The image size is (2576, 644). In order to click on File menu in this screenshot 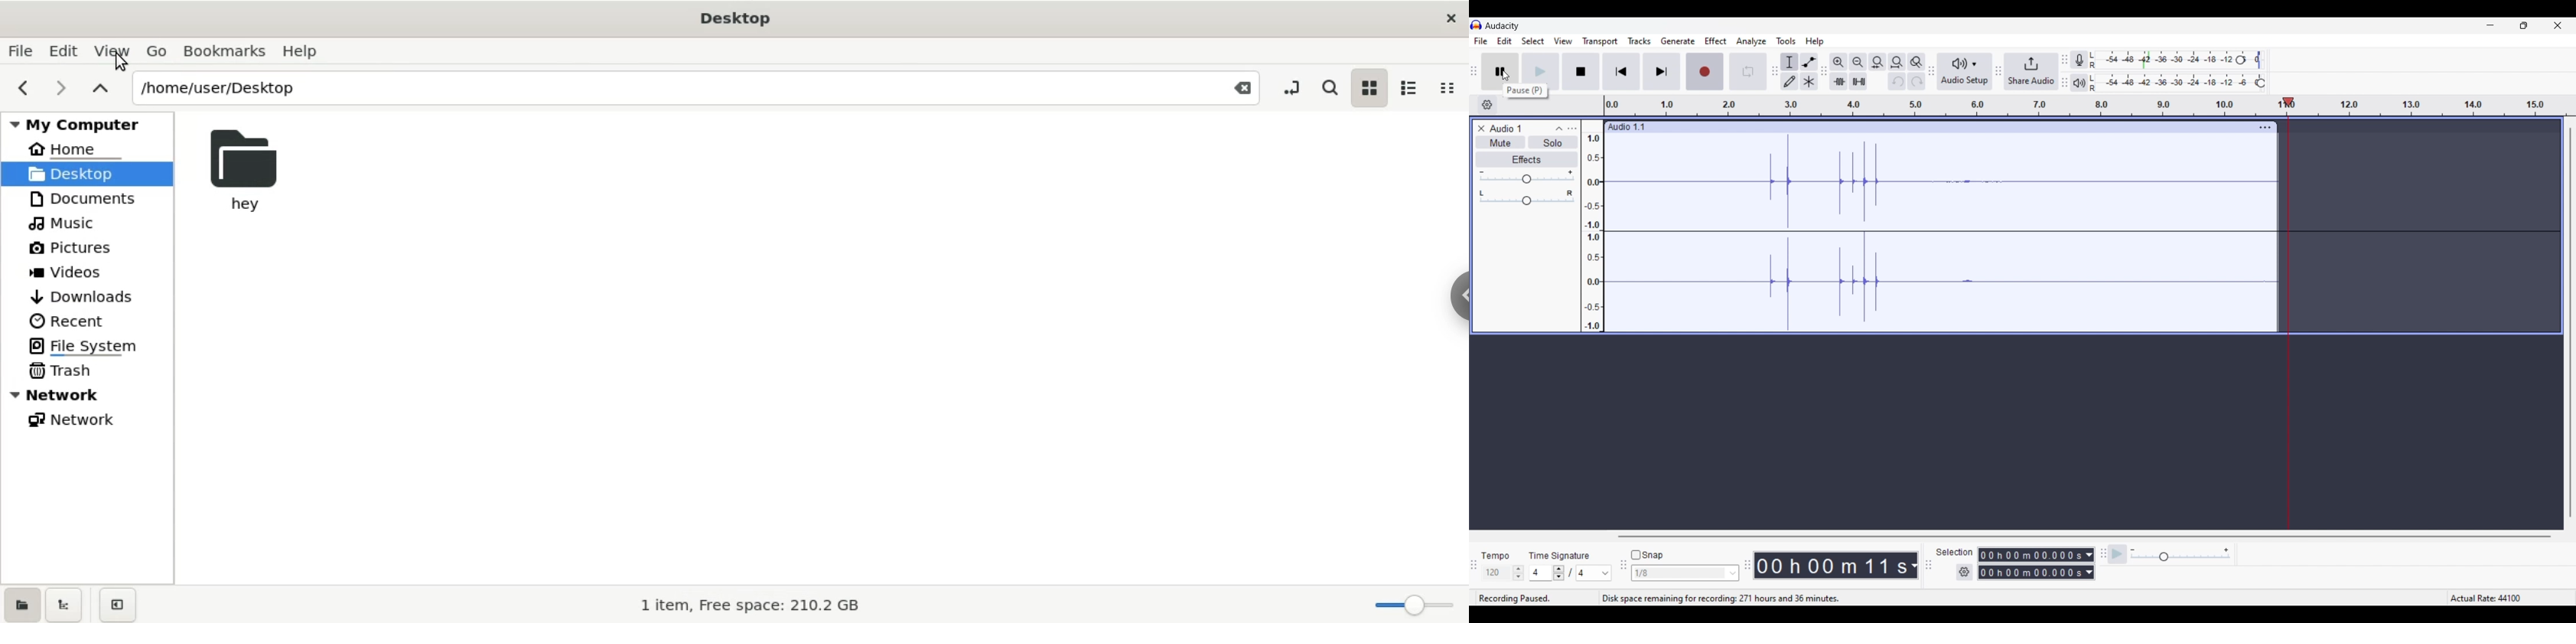, I will do `click(1480, 42)`.